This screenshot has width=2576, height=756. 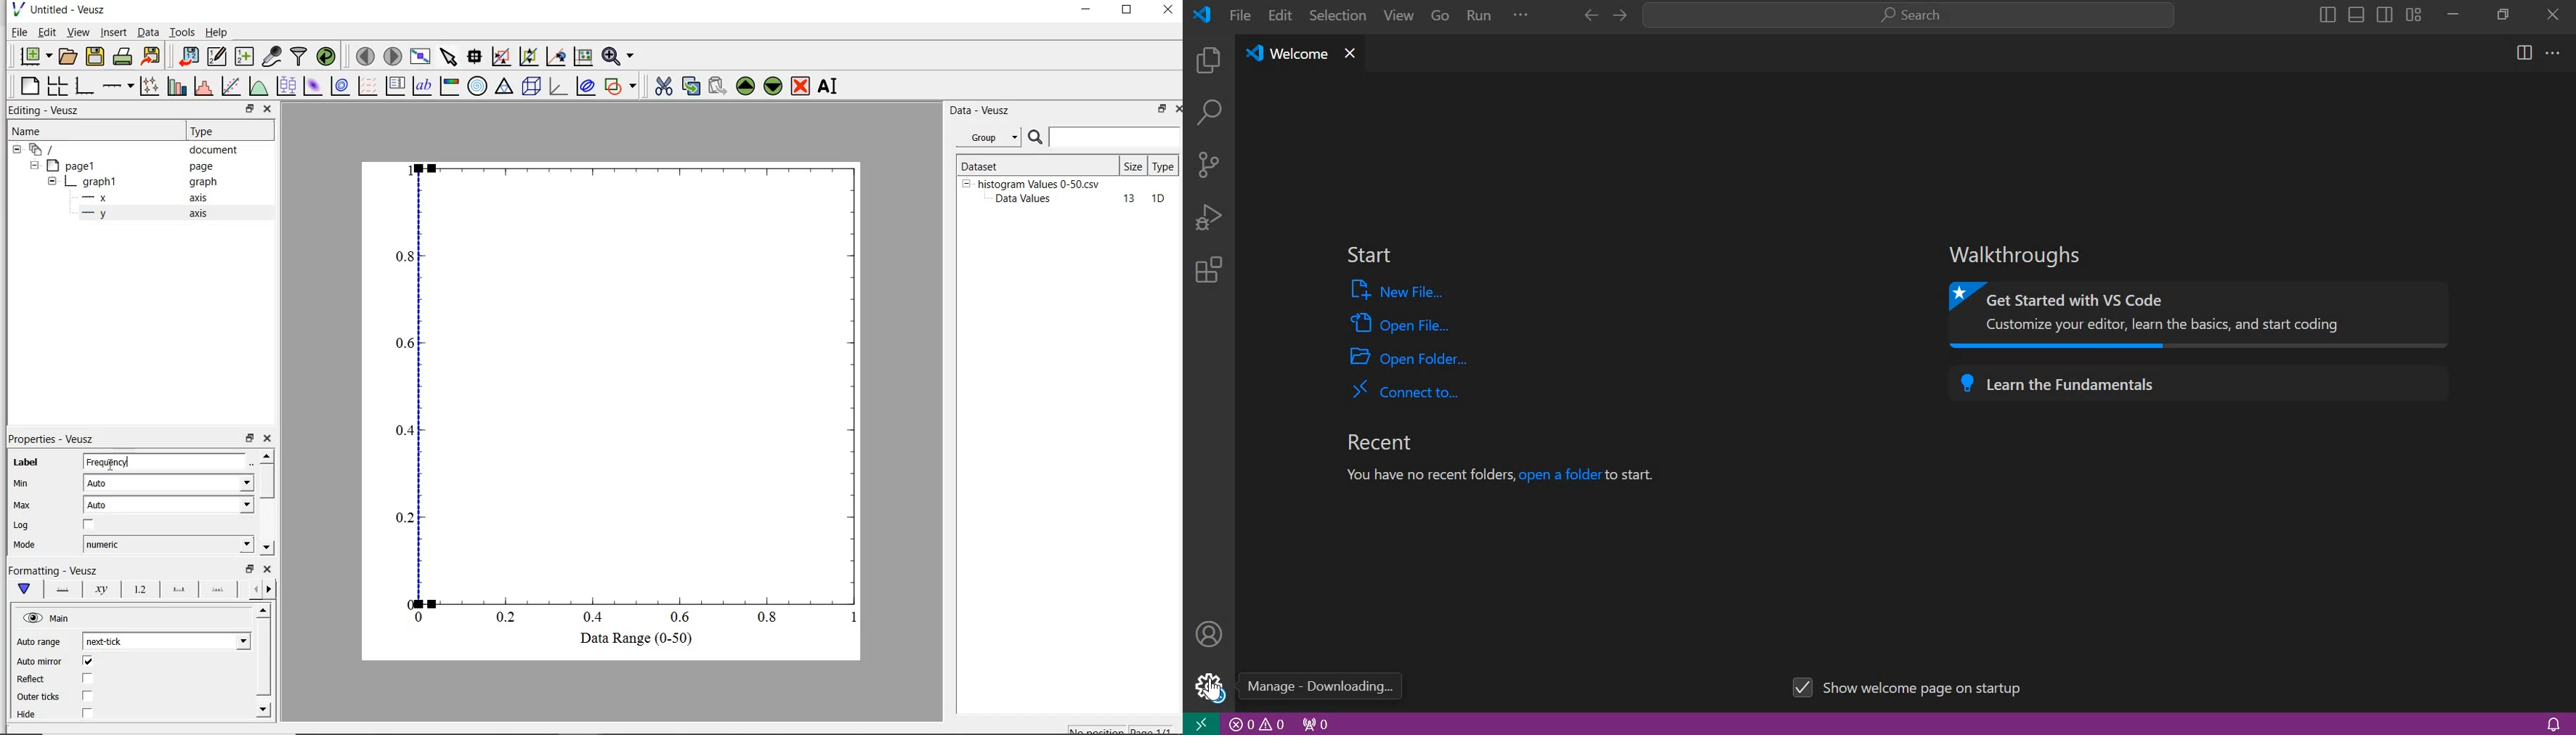 What do you see at coordinates (35, 56) in the screenshot?
I see `new document` at bounding box center [35, 56].